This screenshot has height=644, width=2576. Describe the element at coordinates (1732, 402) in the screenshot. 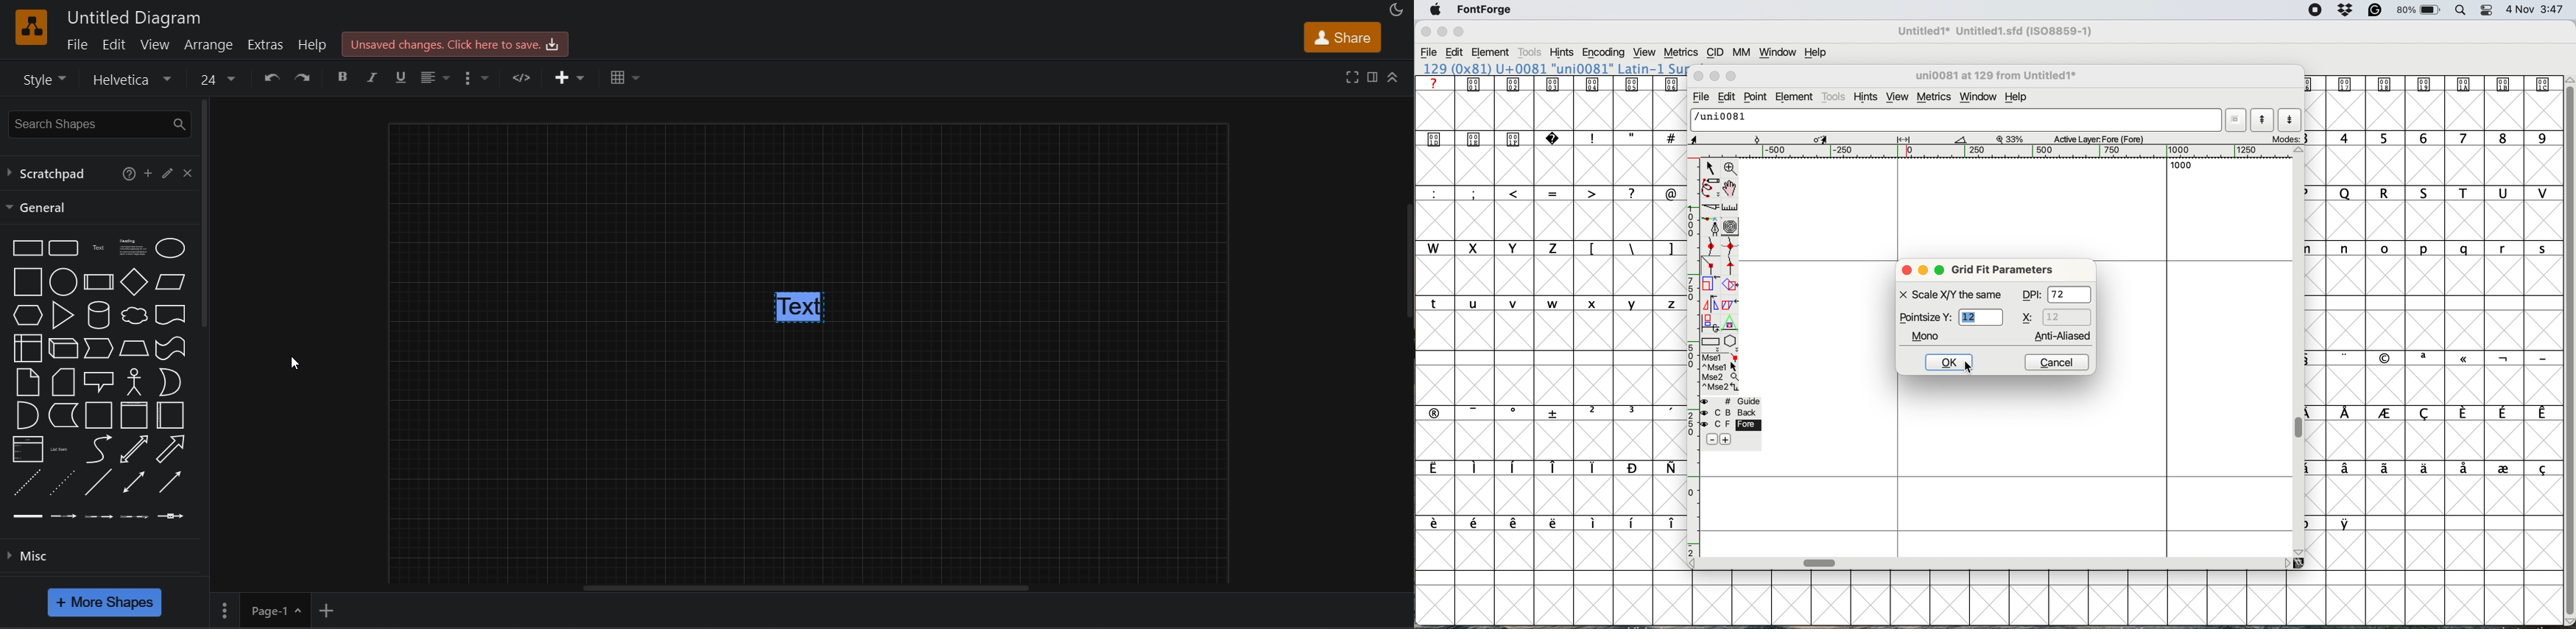

I see `# Guide` at that location.